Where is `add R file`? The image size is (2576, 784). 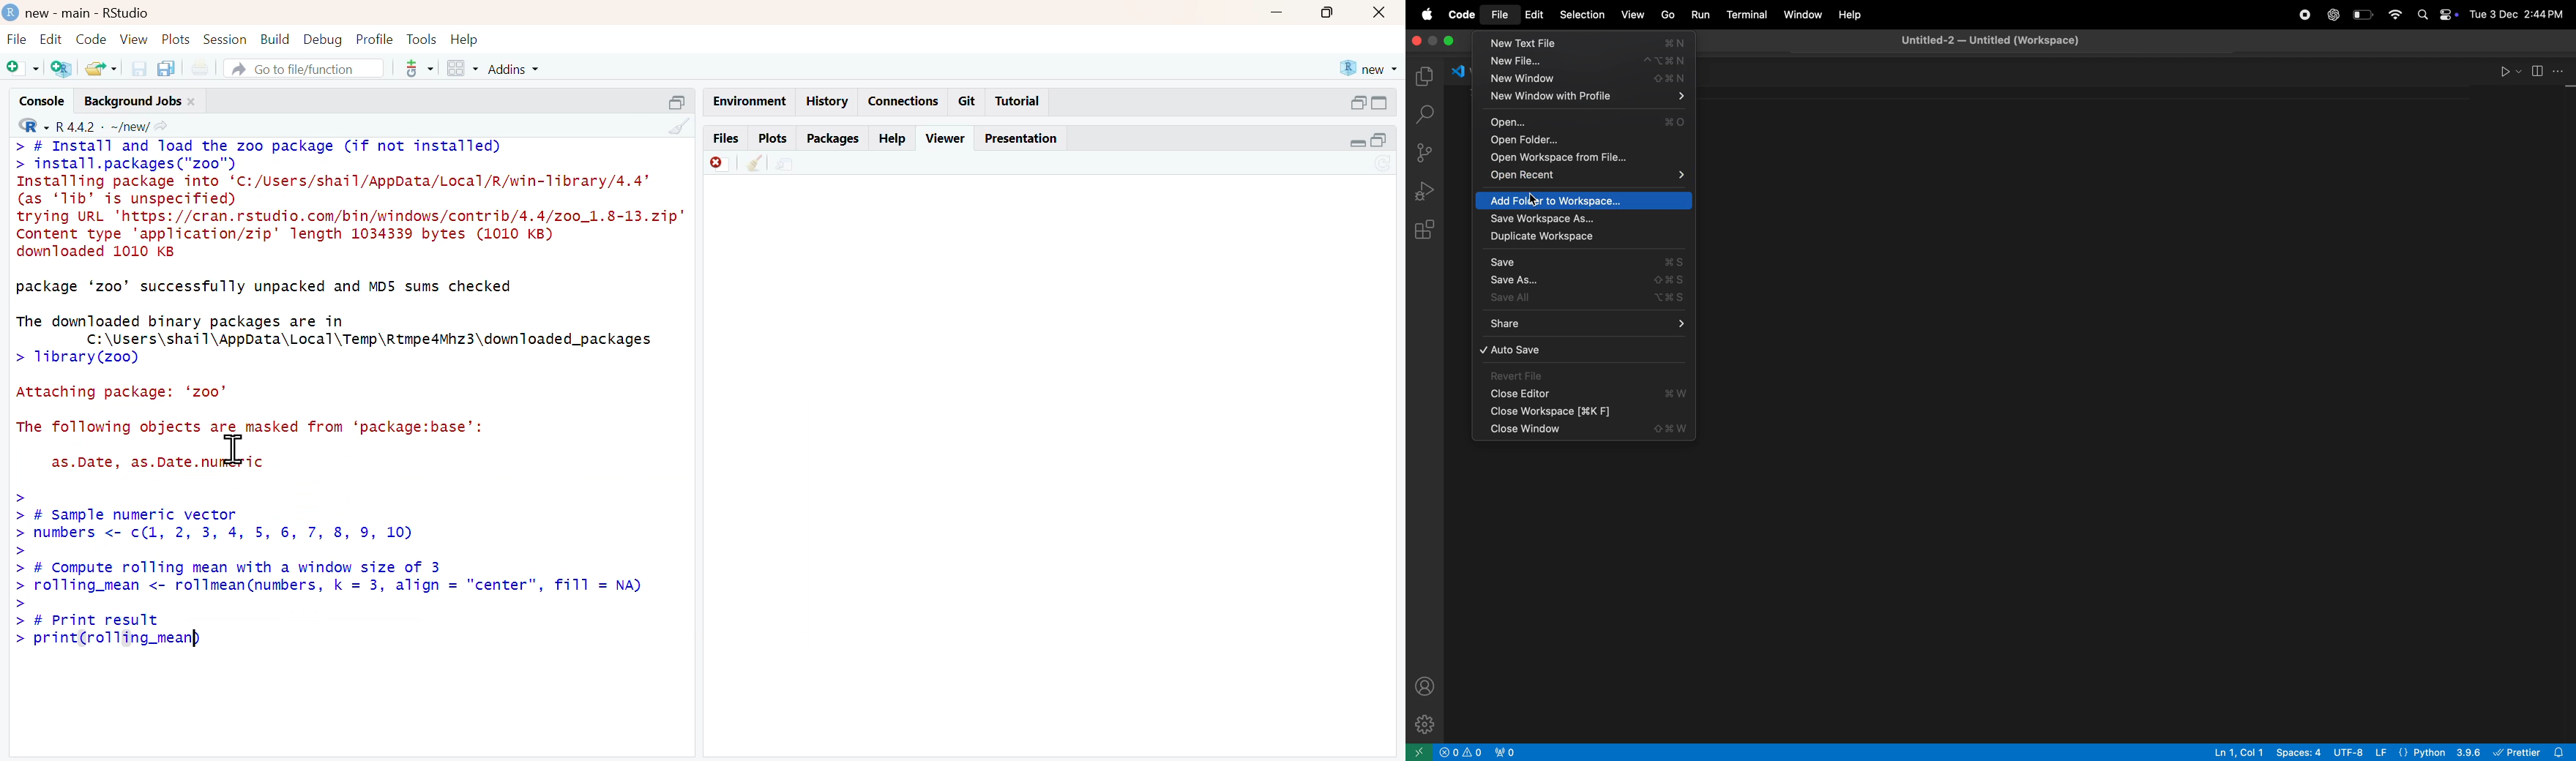 add R file is located at coordinates (63, 67).